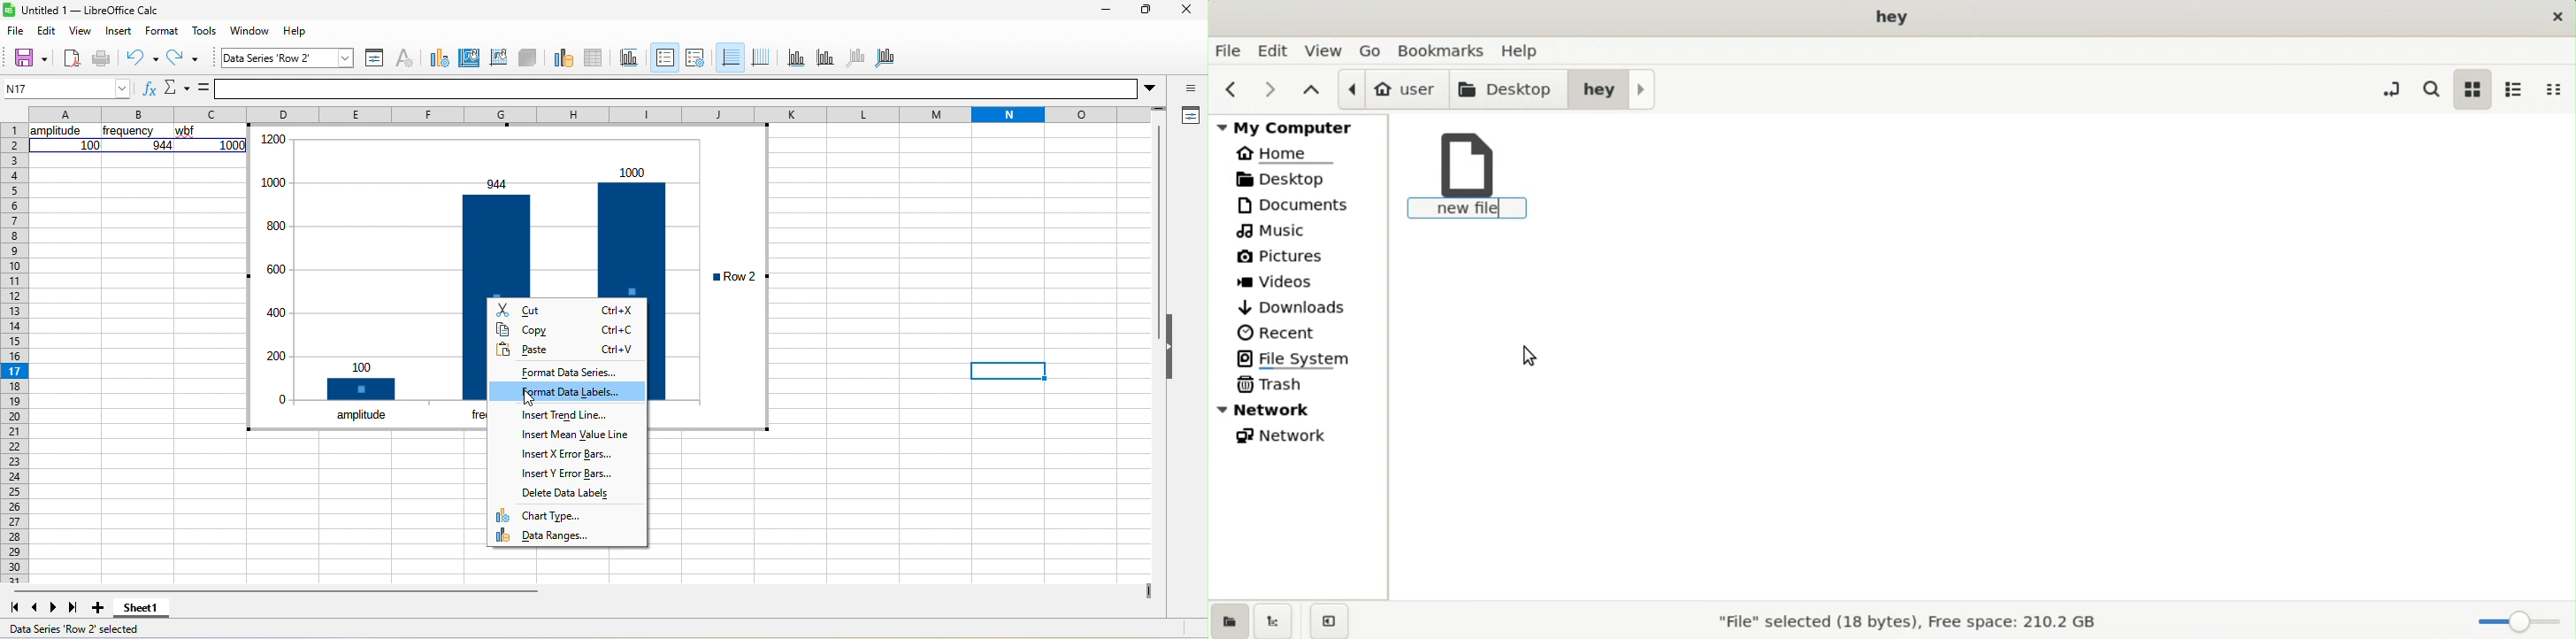 This screenshot has width=2576, height=644. Describe the element at coordinates (568, 390) in the screenshot. I see `format data labels` at that location.